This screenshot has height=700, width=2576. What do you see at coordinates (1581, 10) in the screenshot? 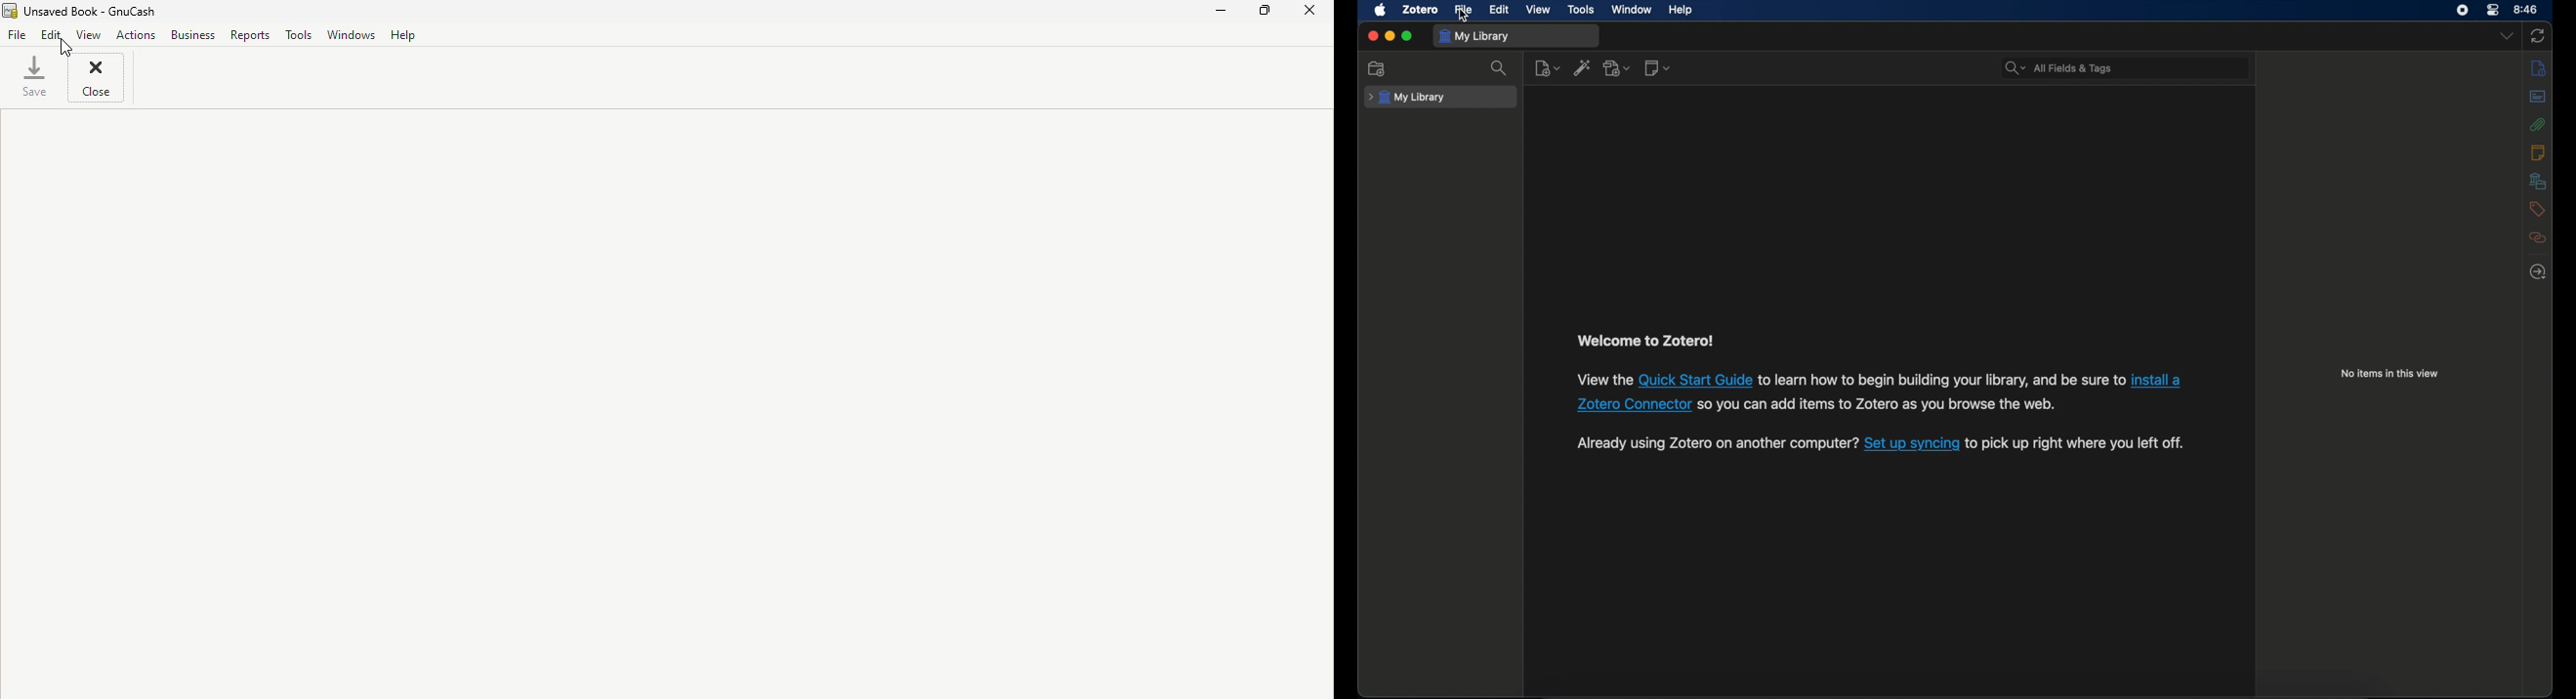
I see `tools` at bounding box center [1581, 10].